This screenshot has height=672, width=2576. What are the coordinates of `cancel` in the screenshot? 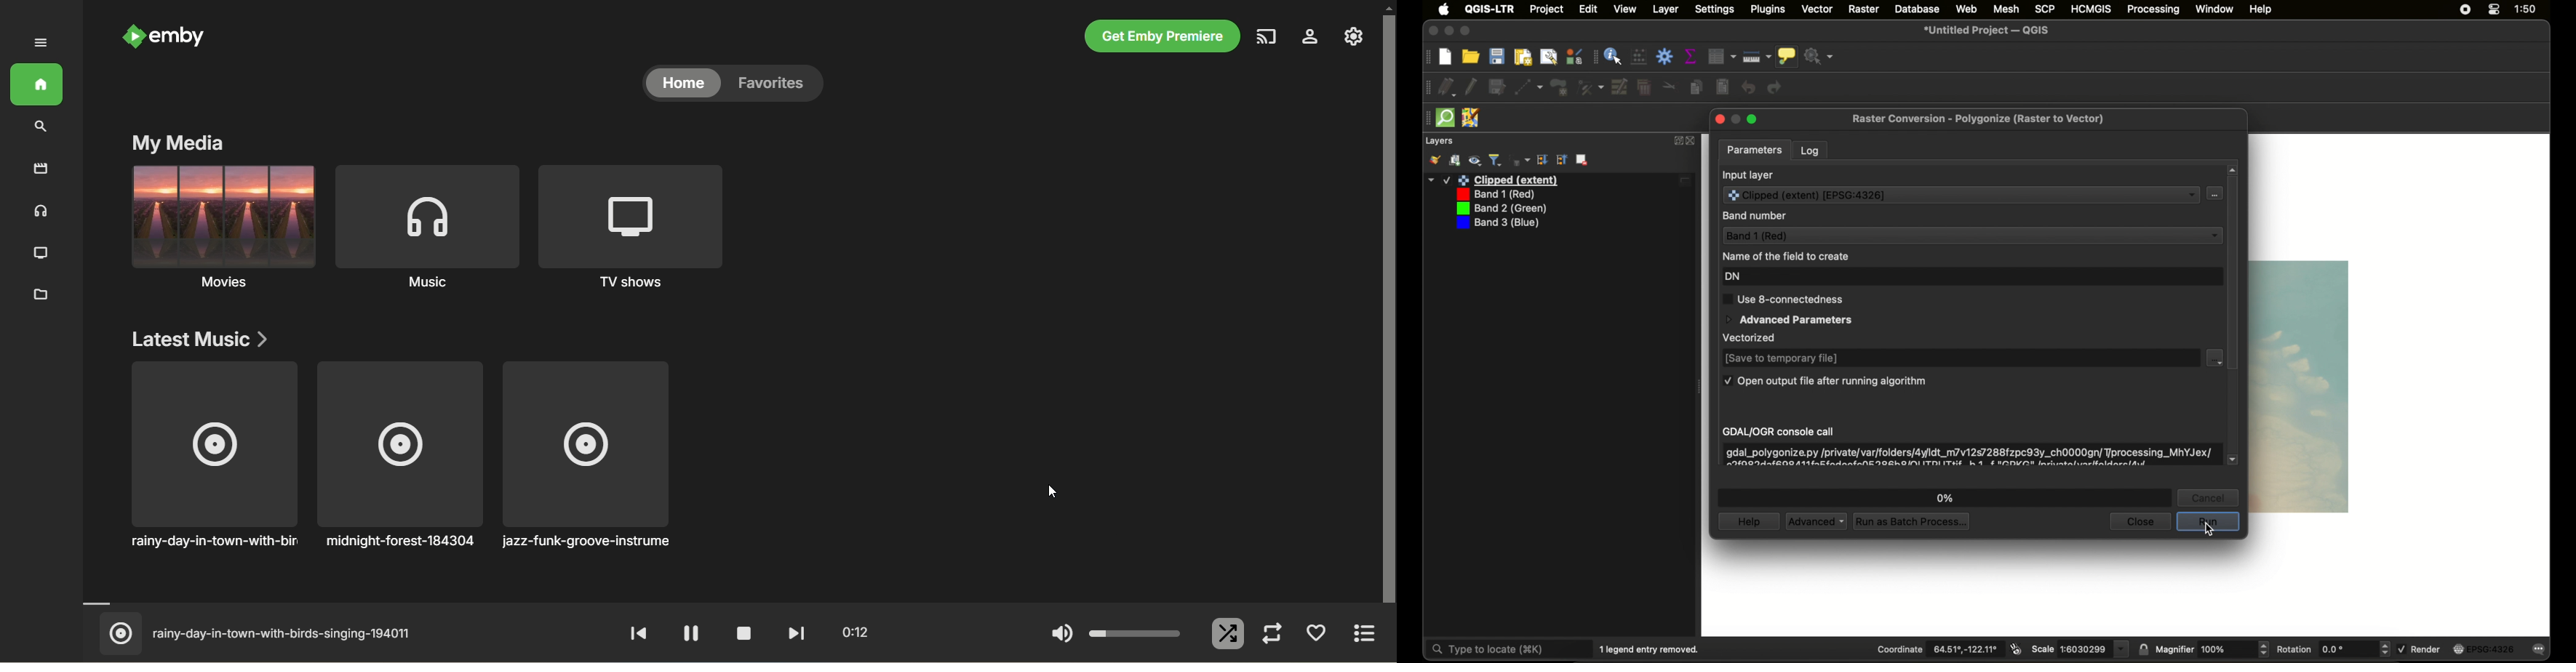 It's located at (2208, 498).